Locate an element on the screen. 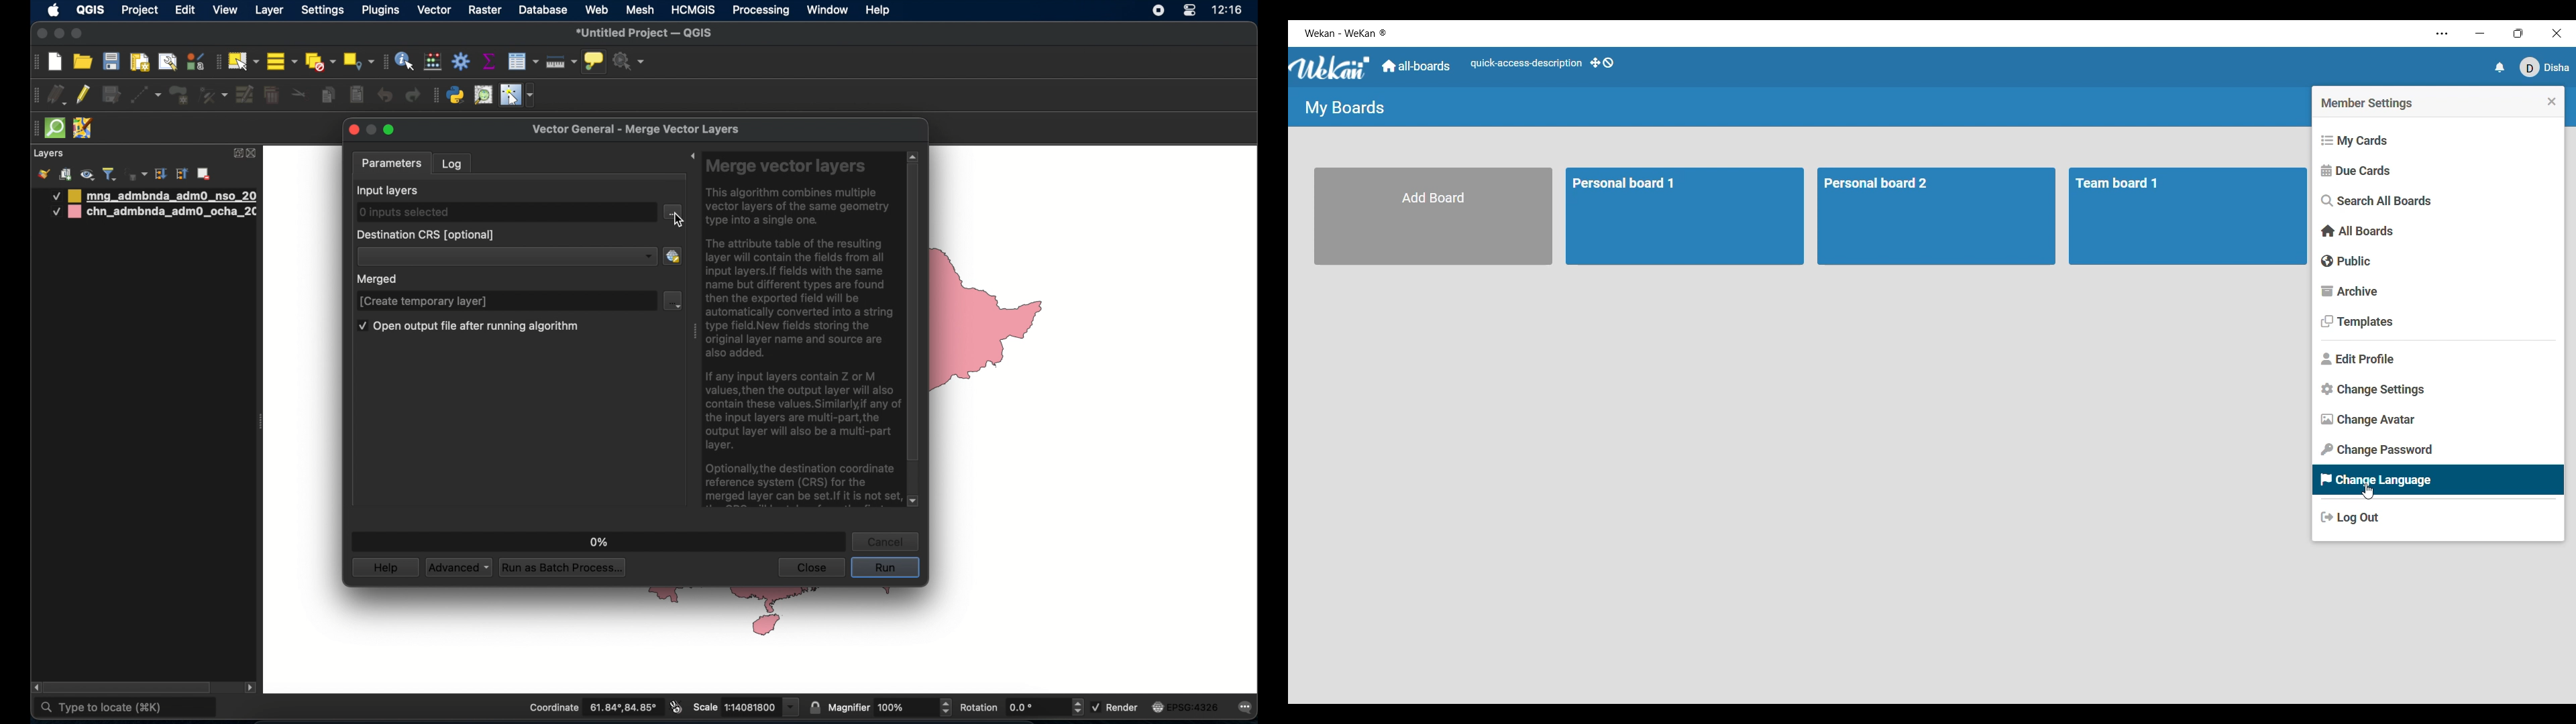 This screenshot has width=2576, height=728. Quick access description is located at coordinates (1525, 63).